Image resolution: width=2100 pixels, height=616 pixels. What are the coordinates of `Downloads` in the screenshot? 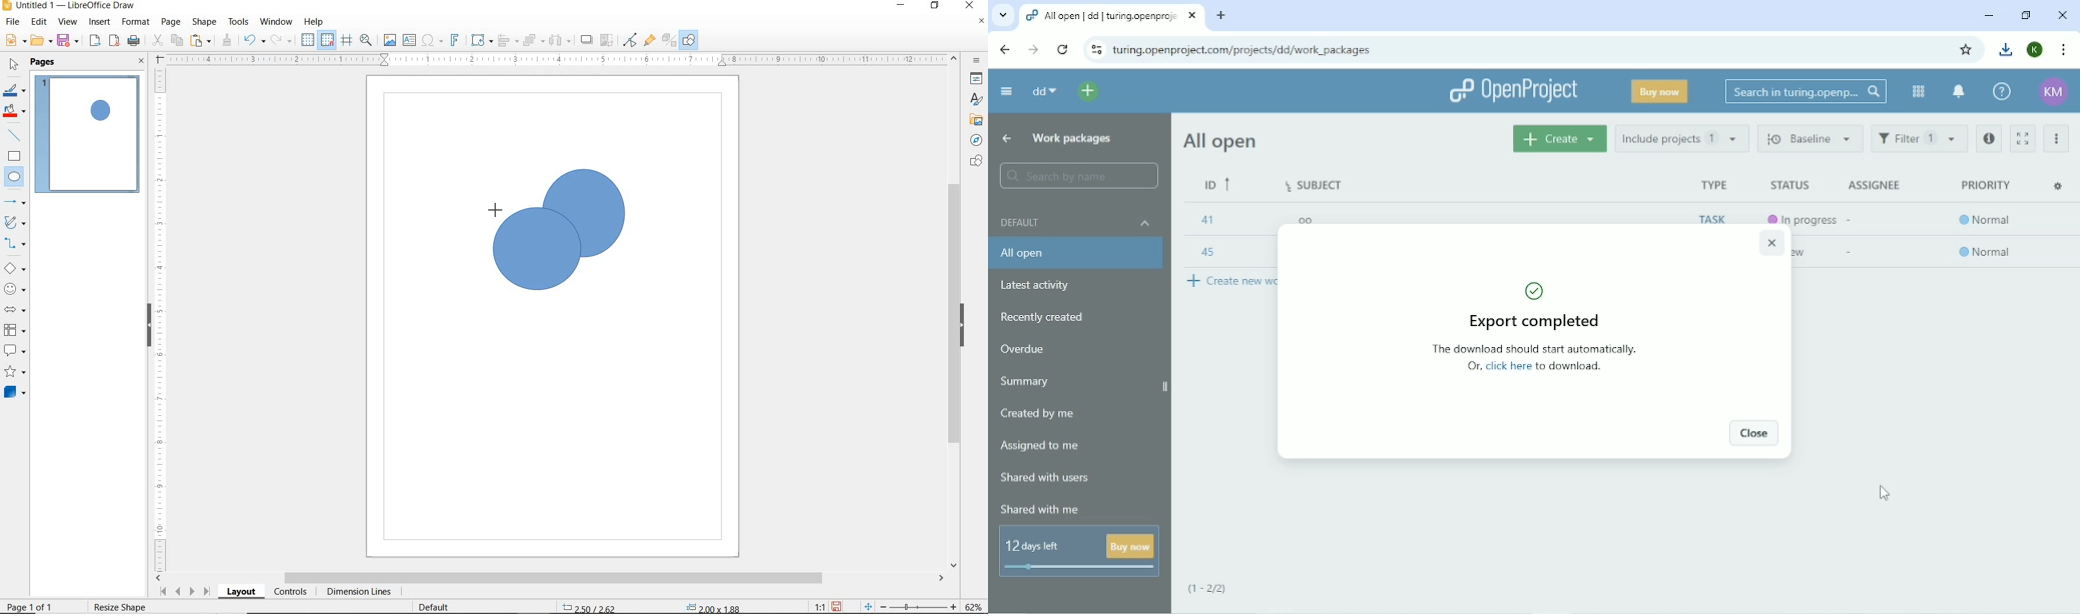 It's located at (2006, 49).